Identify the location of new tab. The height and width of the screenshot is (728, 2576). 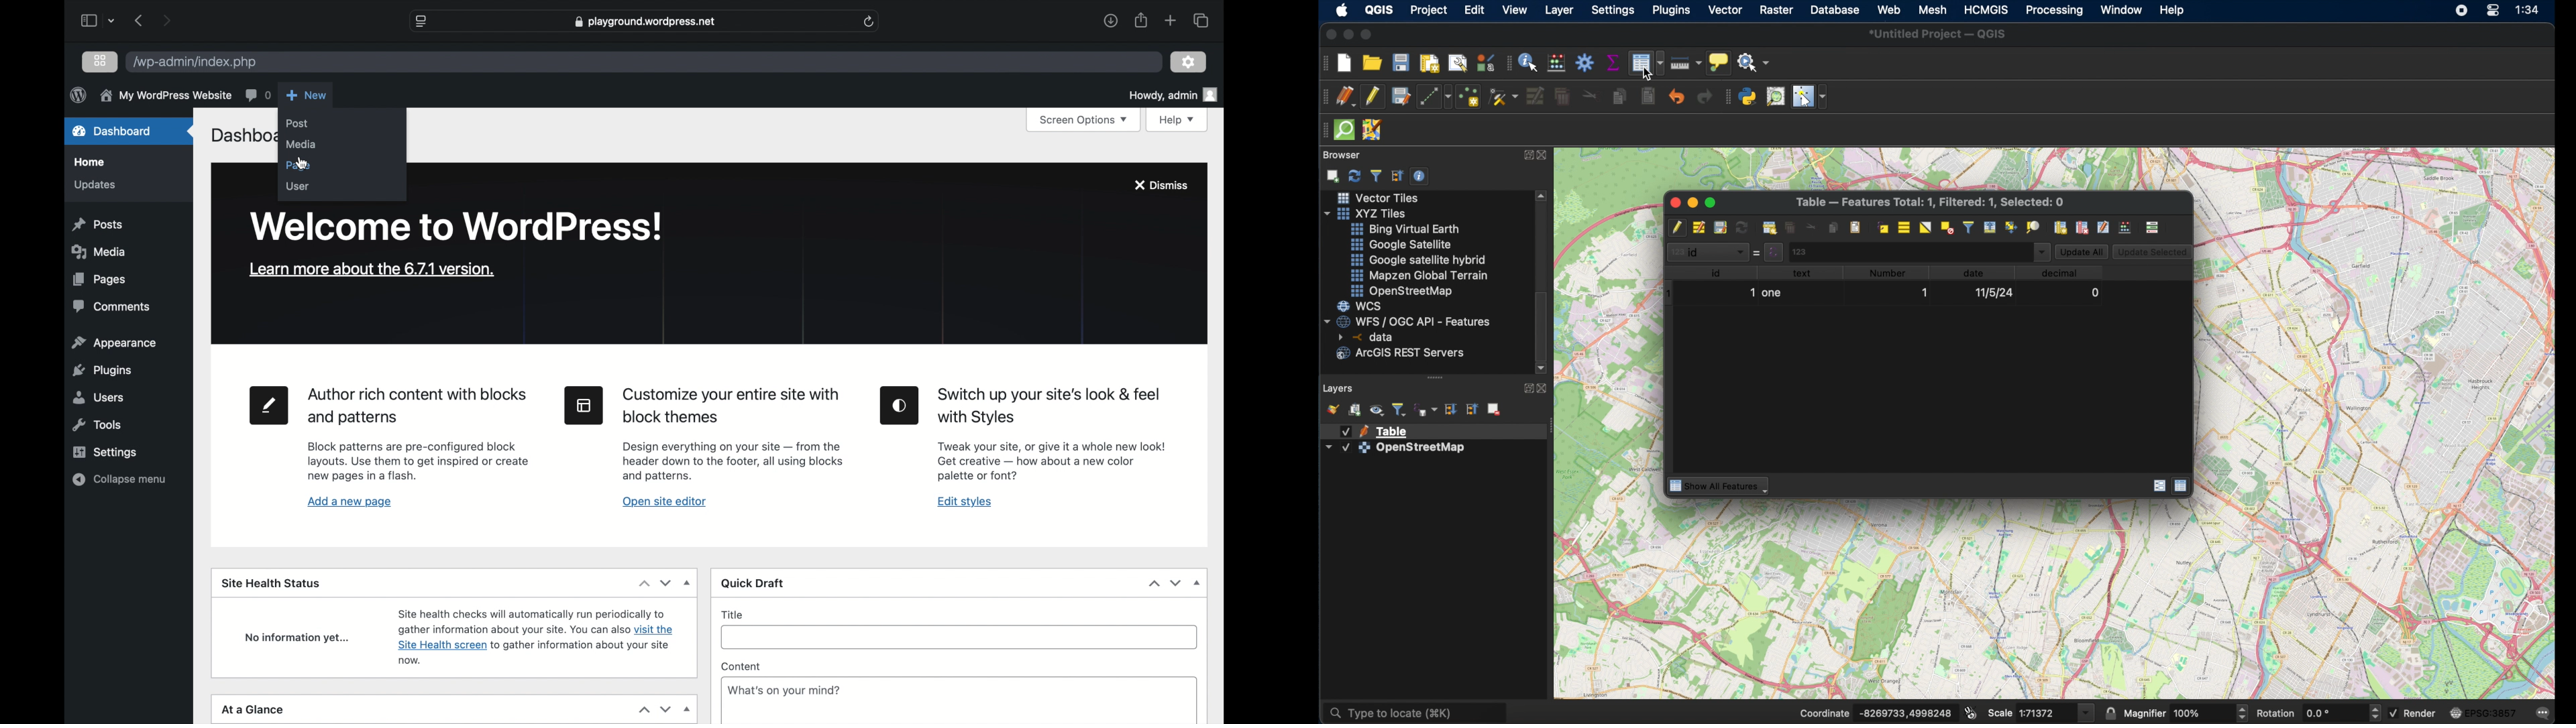
(1171, 21).